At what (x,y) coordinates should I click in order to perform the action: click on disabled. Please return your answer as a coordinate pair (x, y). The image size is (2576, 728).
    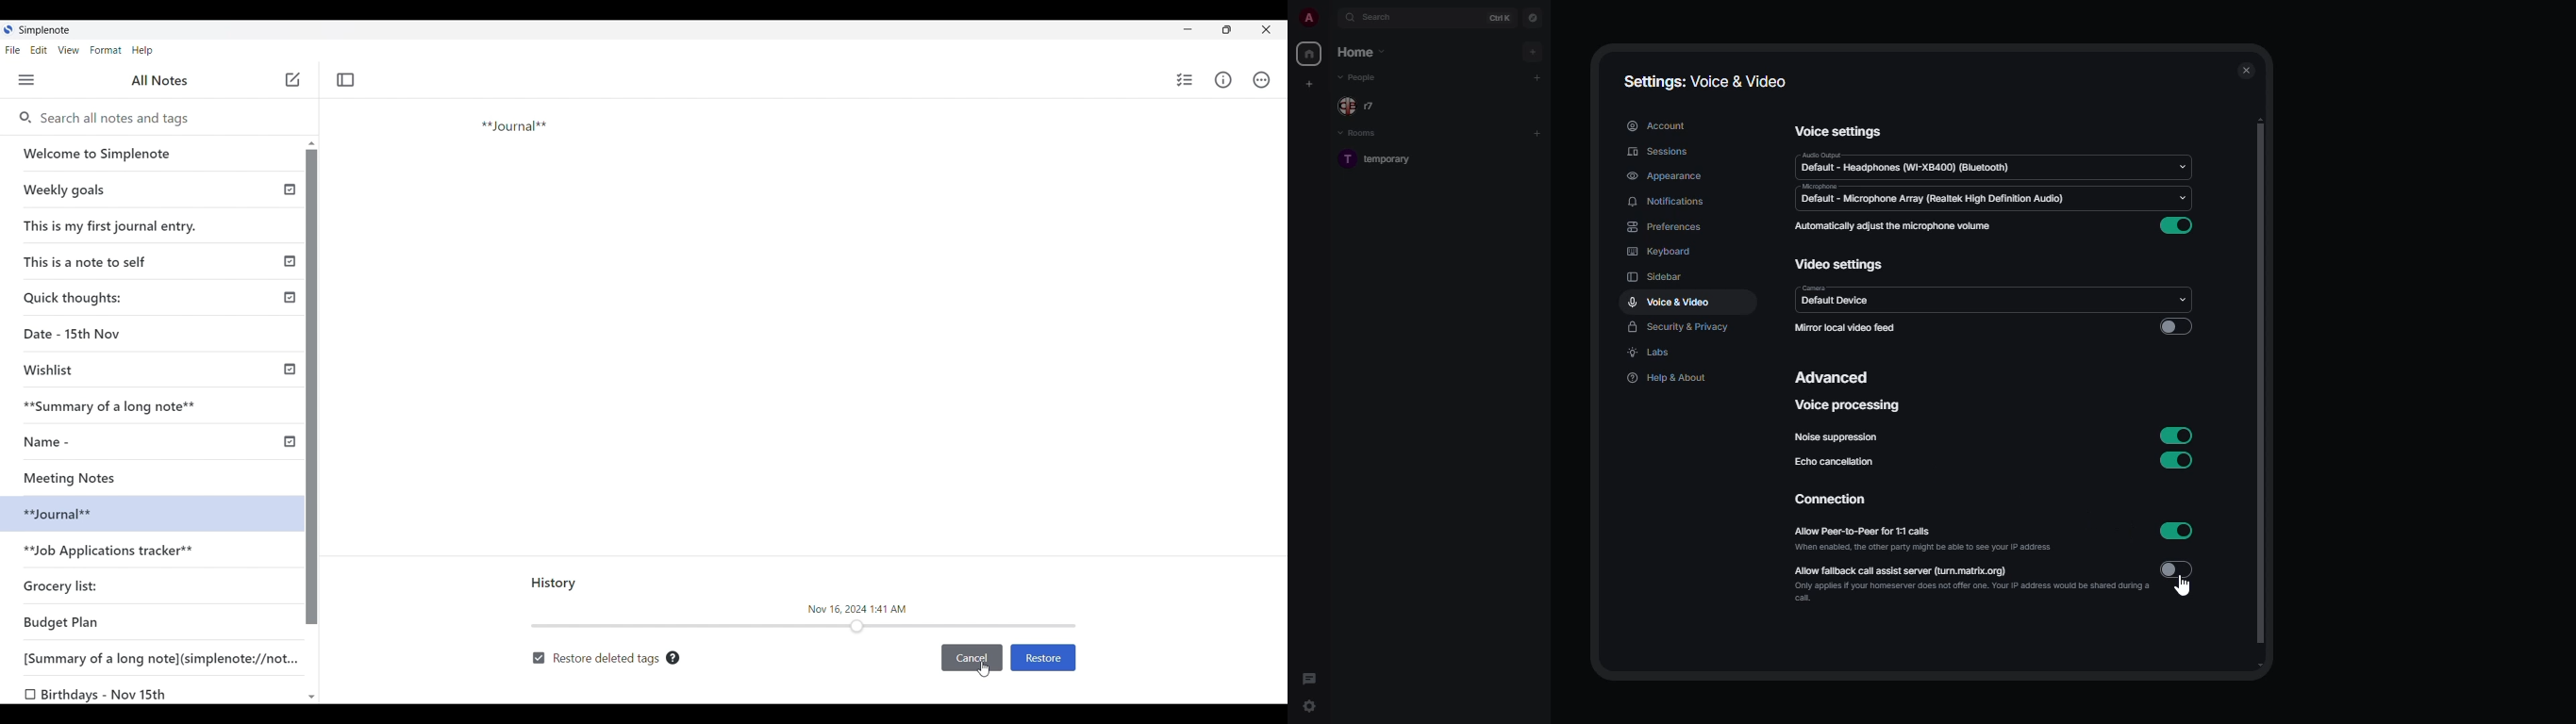
    Looking at the image, I should click on (2177, 570).